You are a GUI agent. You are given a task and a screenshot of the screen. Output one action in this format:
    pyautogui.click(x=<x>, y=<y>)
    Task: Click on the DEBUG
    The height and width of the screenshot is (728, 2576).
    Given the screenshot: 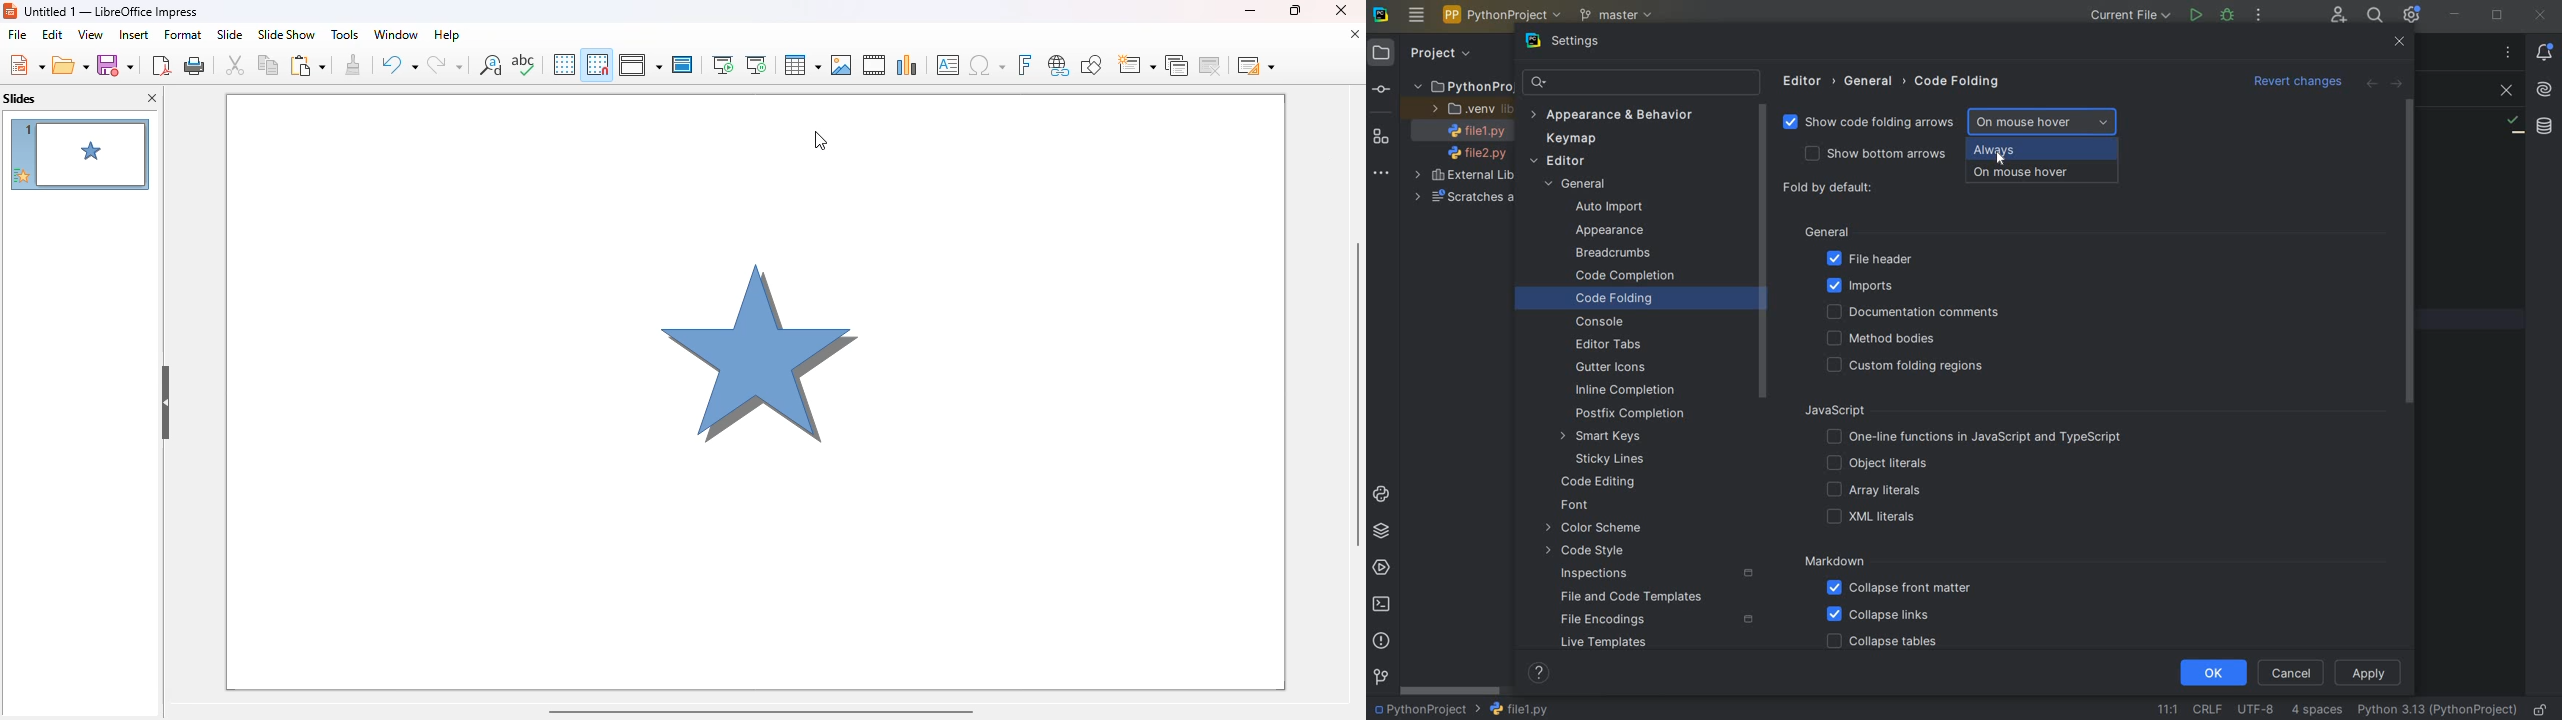 What is the action you would take?
    pyautogui.click(x=2229, y=16)
    